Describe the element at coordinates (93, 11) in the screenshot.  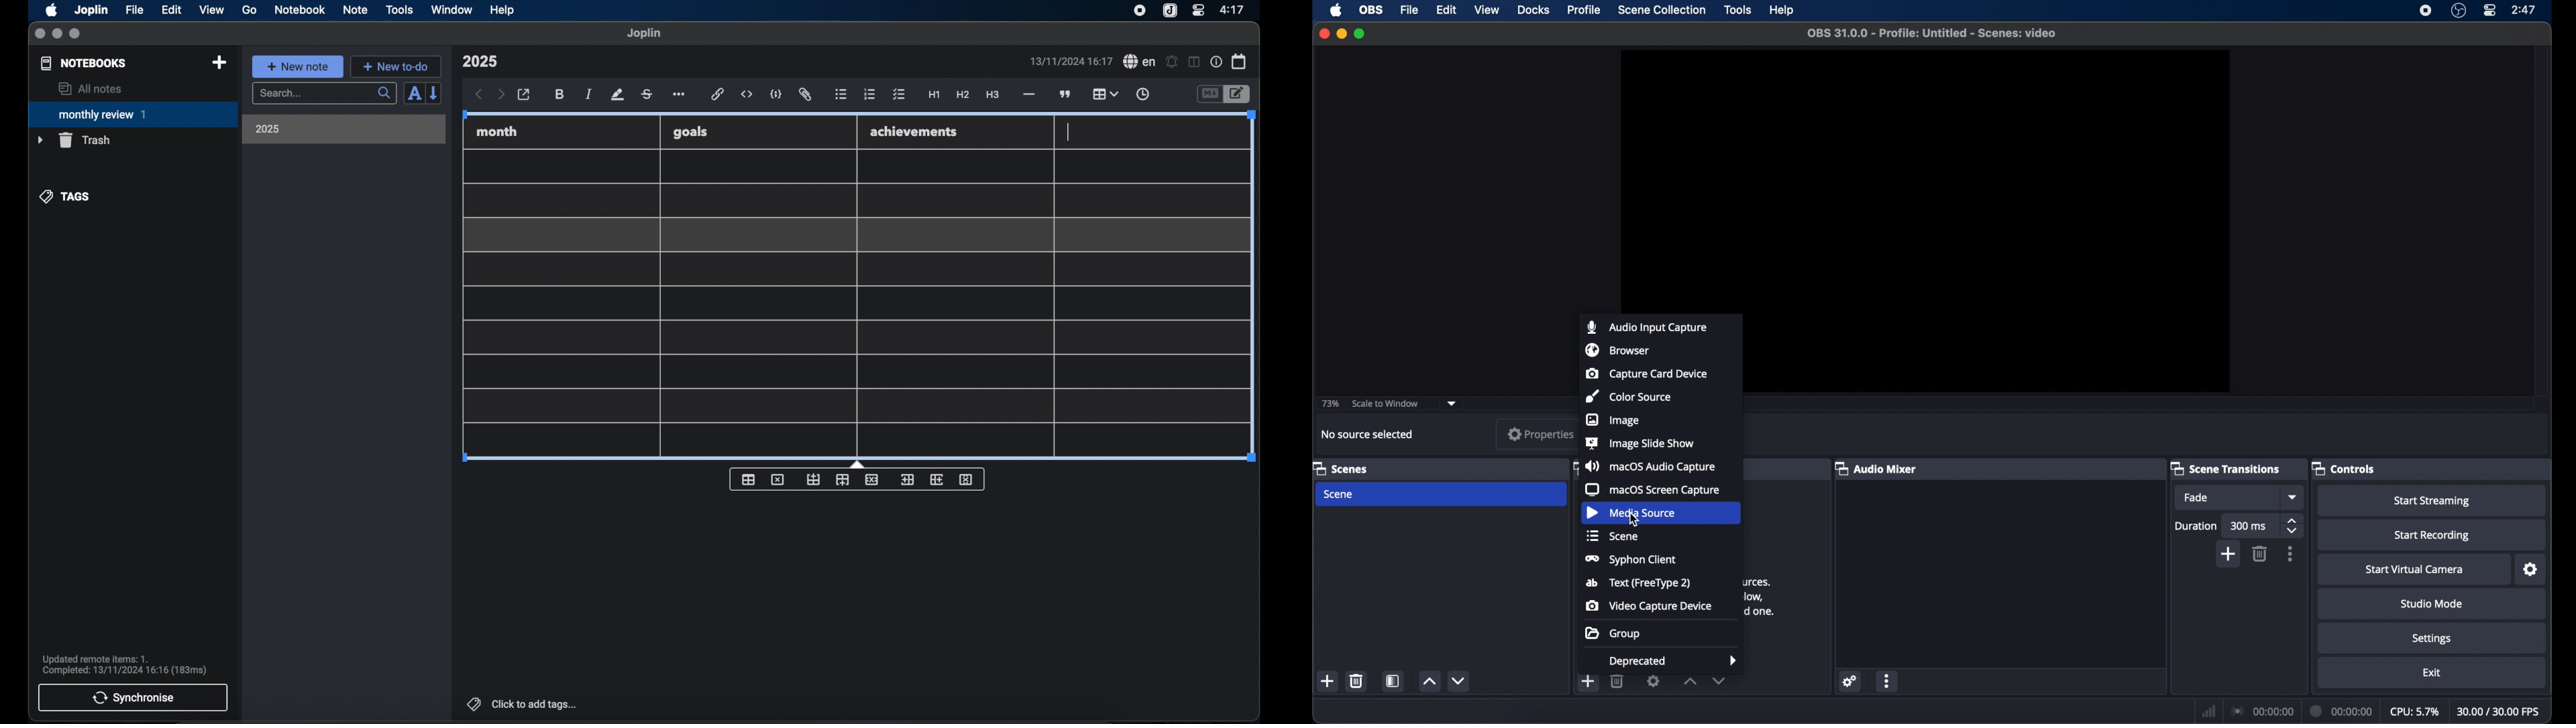
I see `Joplin` at that location.